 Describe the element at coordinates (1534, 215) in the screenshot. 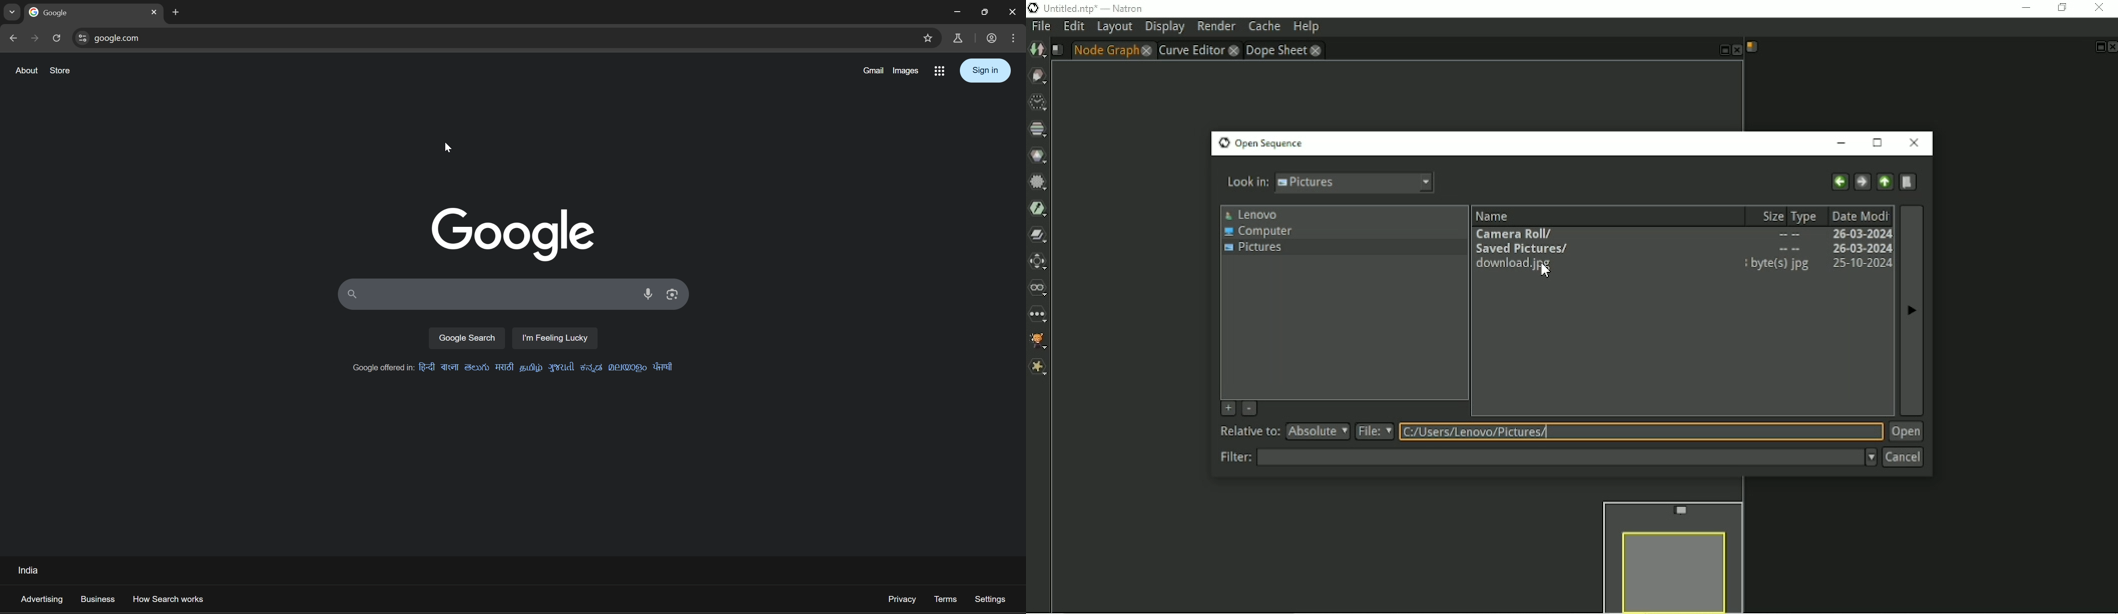

I see `Name` at that location.